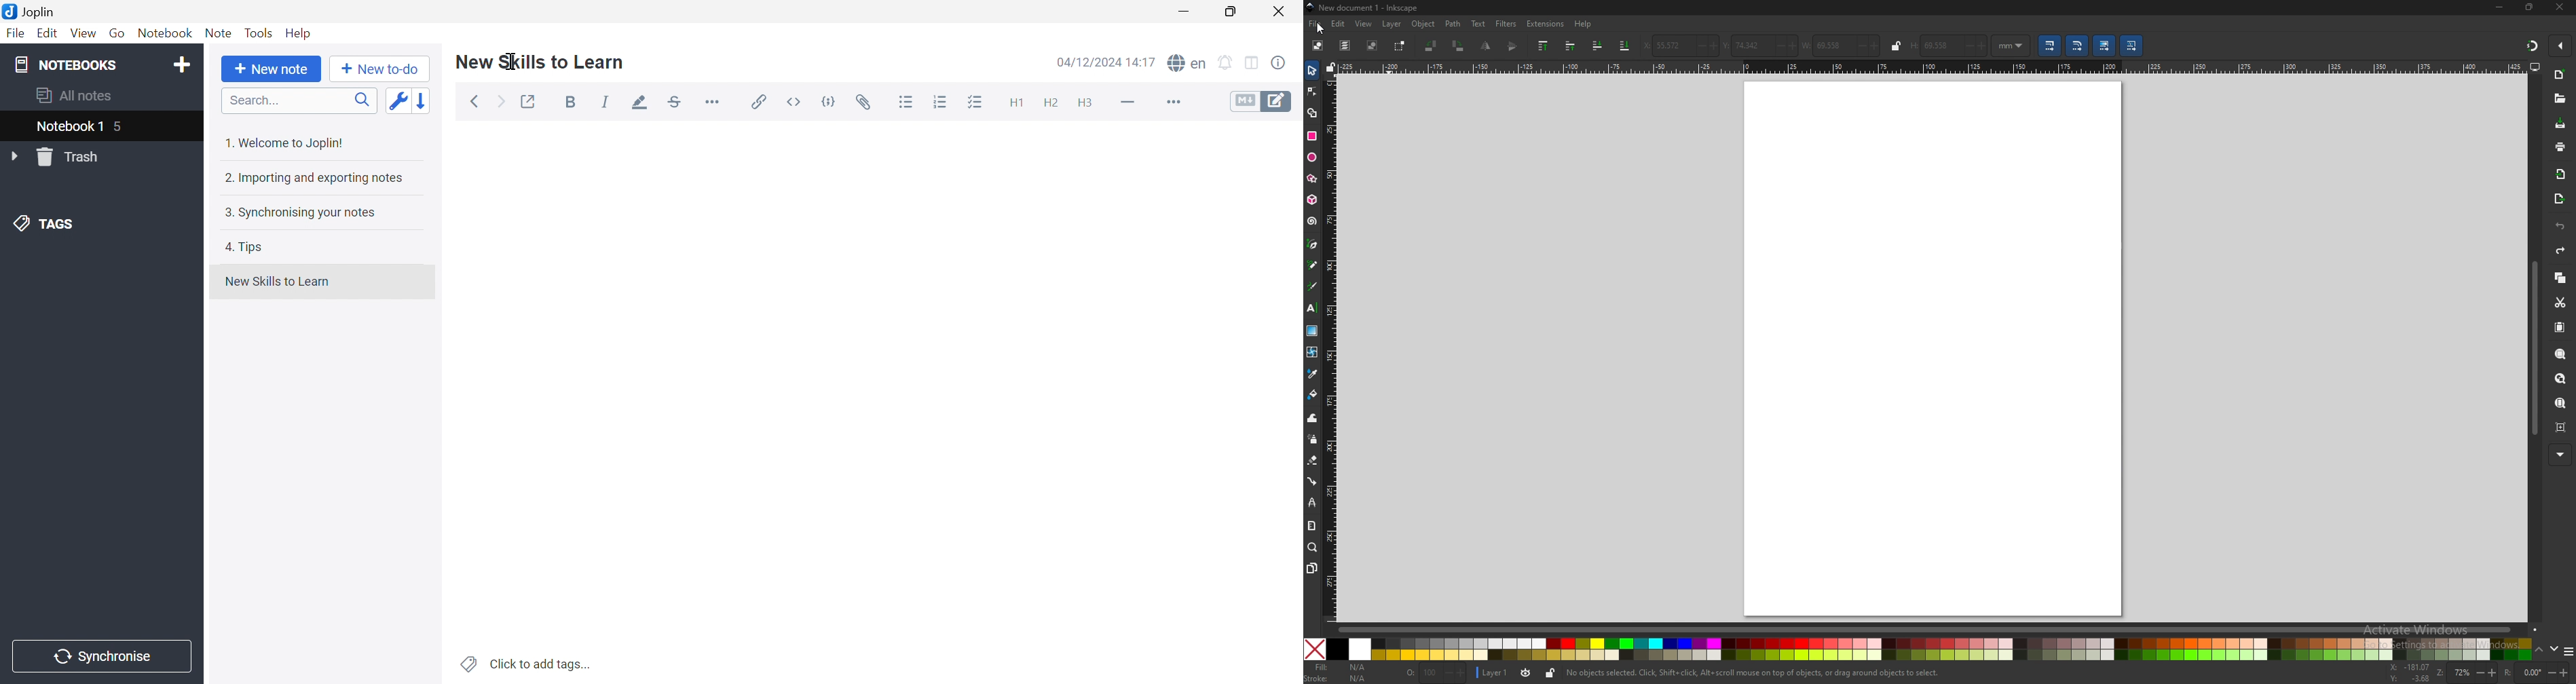 The width and height of the screenshot is (2576, 700). What do you see at coordinates (2562, 428) in the screenshot?
I see `zoom centre page` at bounding box center [2562, 428].